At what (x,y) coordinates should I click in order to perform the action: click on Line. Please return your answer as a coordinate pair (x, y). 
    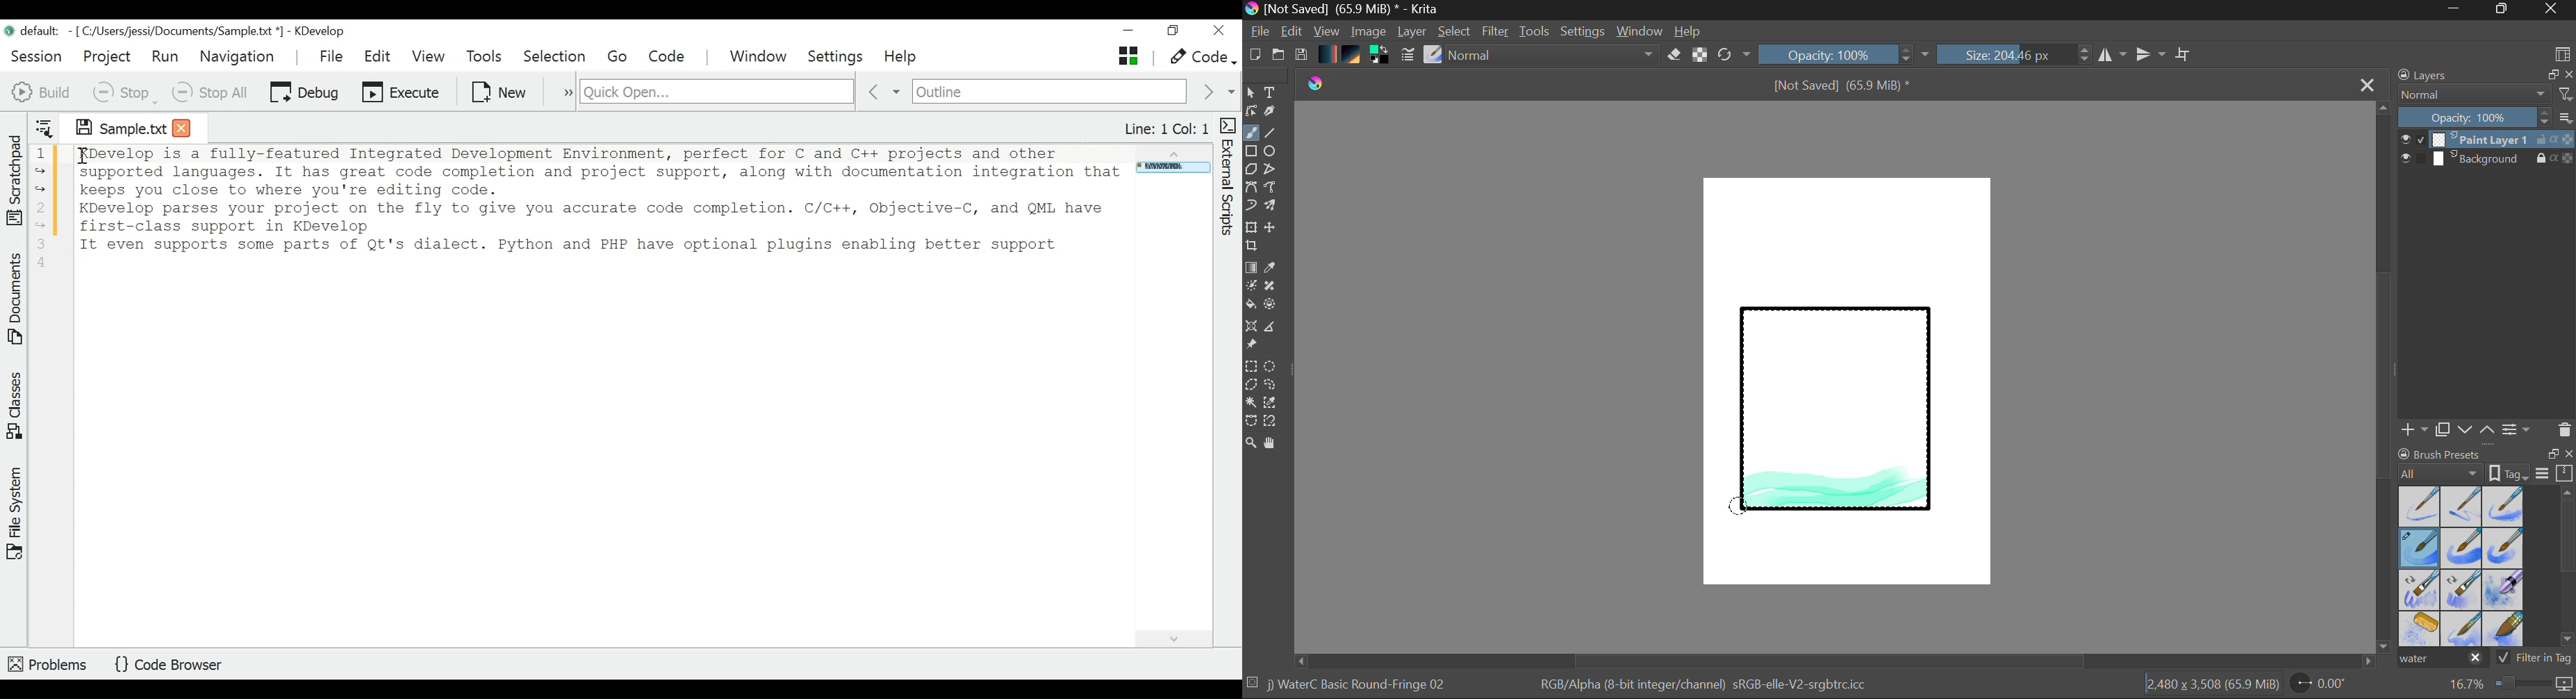
    Looking at the image, I should click on (1271, 133).